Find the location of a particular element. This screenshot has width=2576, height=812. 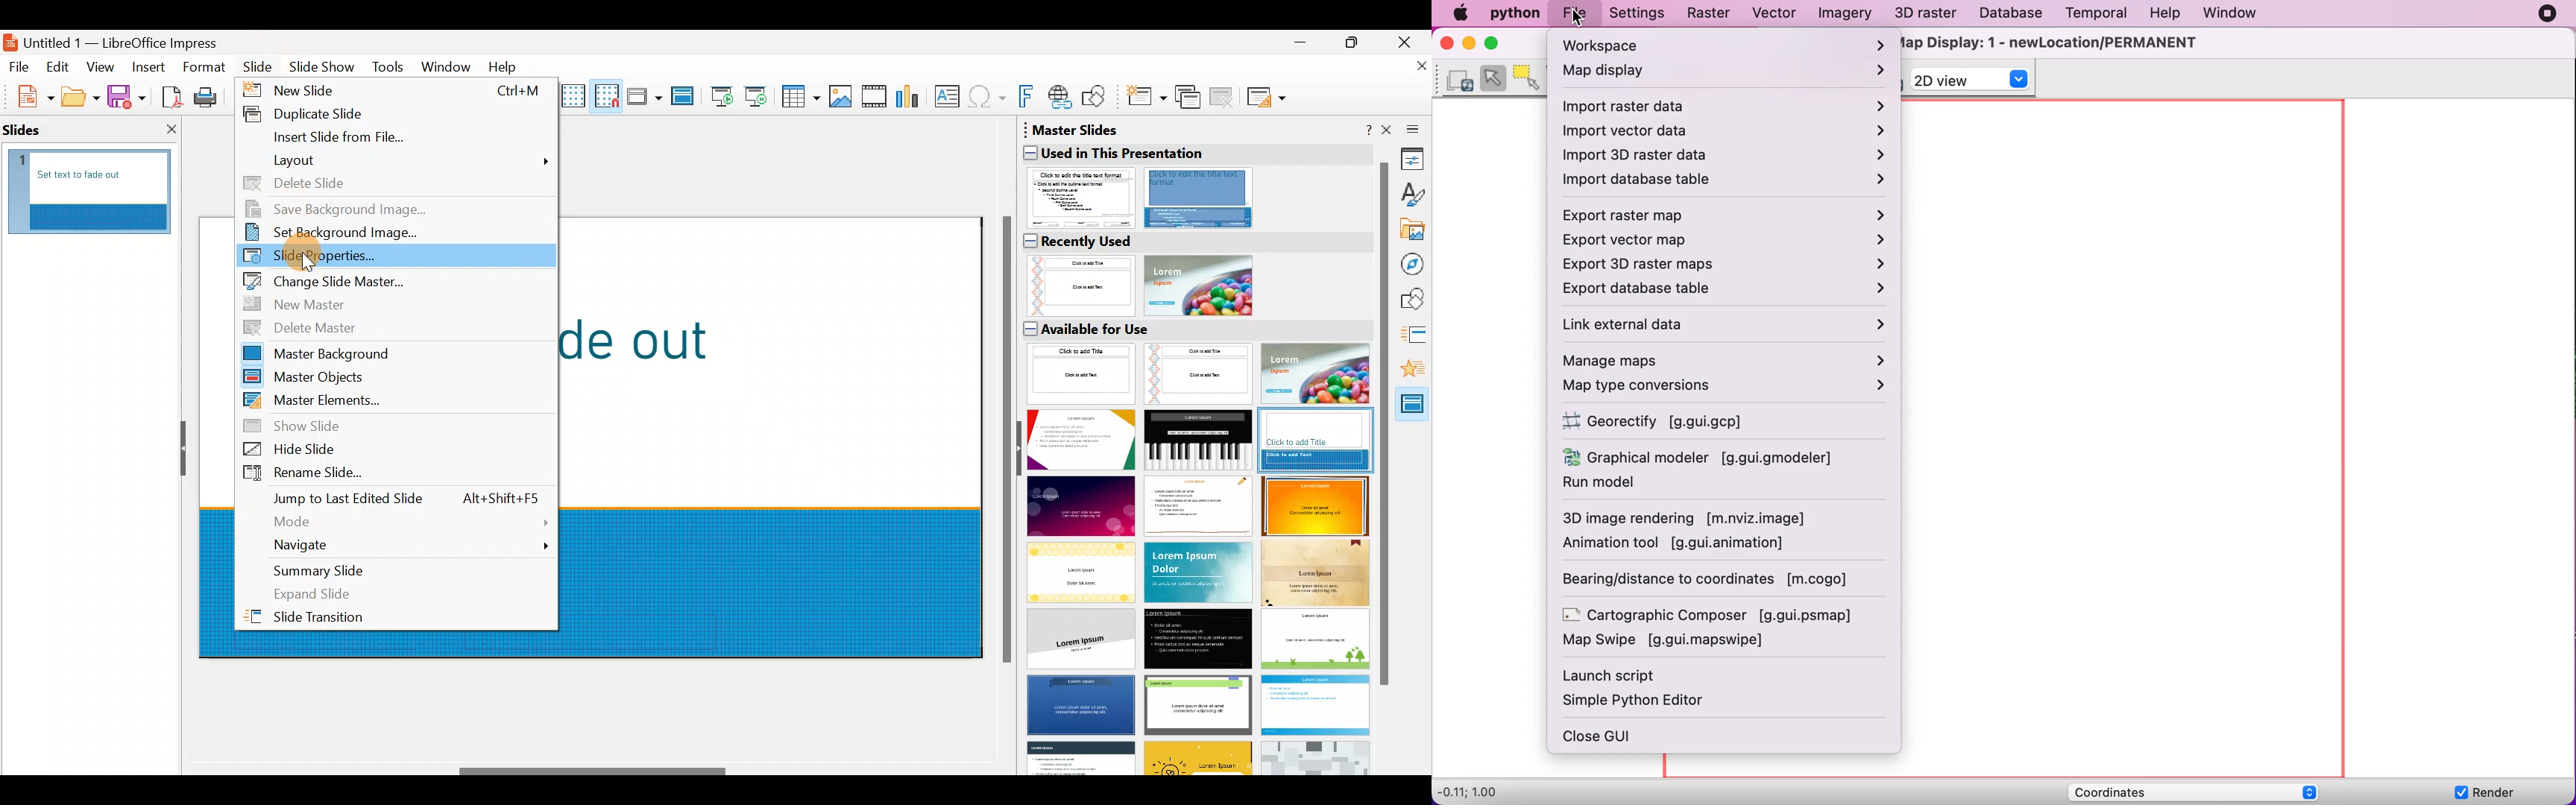

Slide is located at coordinates (260, 66).